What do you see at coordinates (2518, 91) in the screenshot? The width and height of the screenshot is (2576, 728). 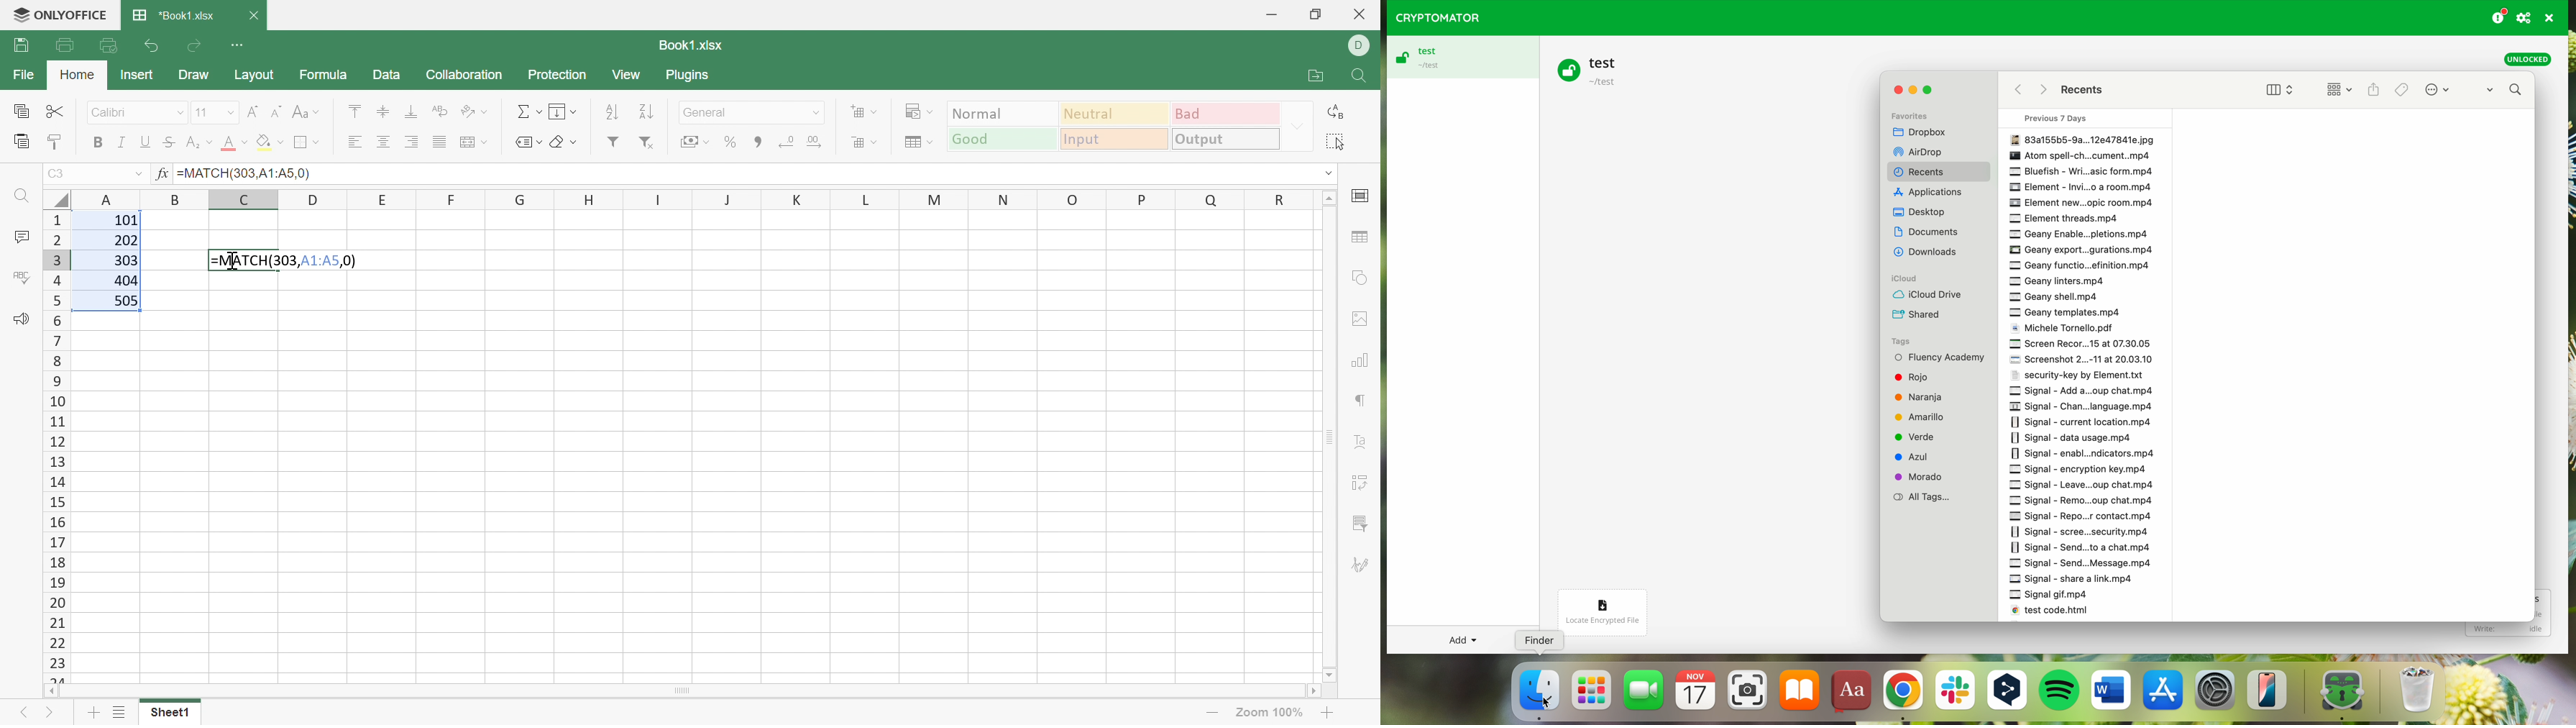 I see `search` at bounding box center [2518, 91].